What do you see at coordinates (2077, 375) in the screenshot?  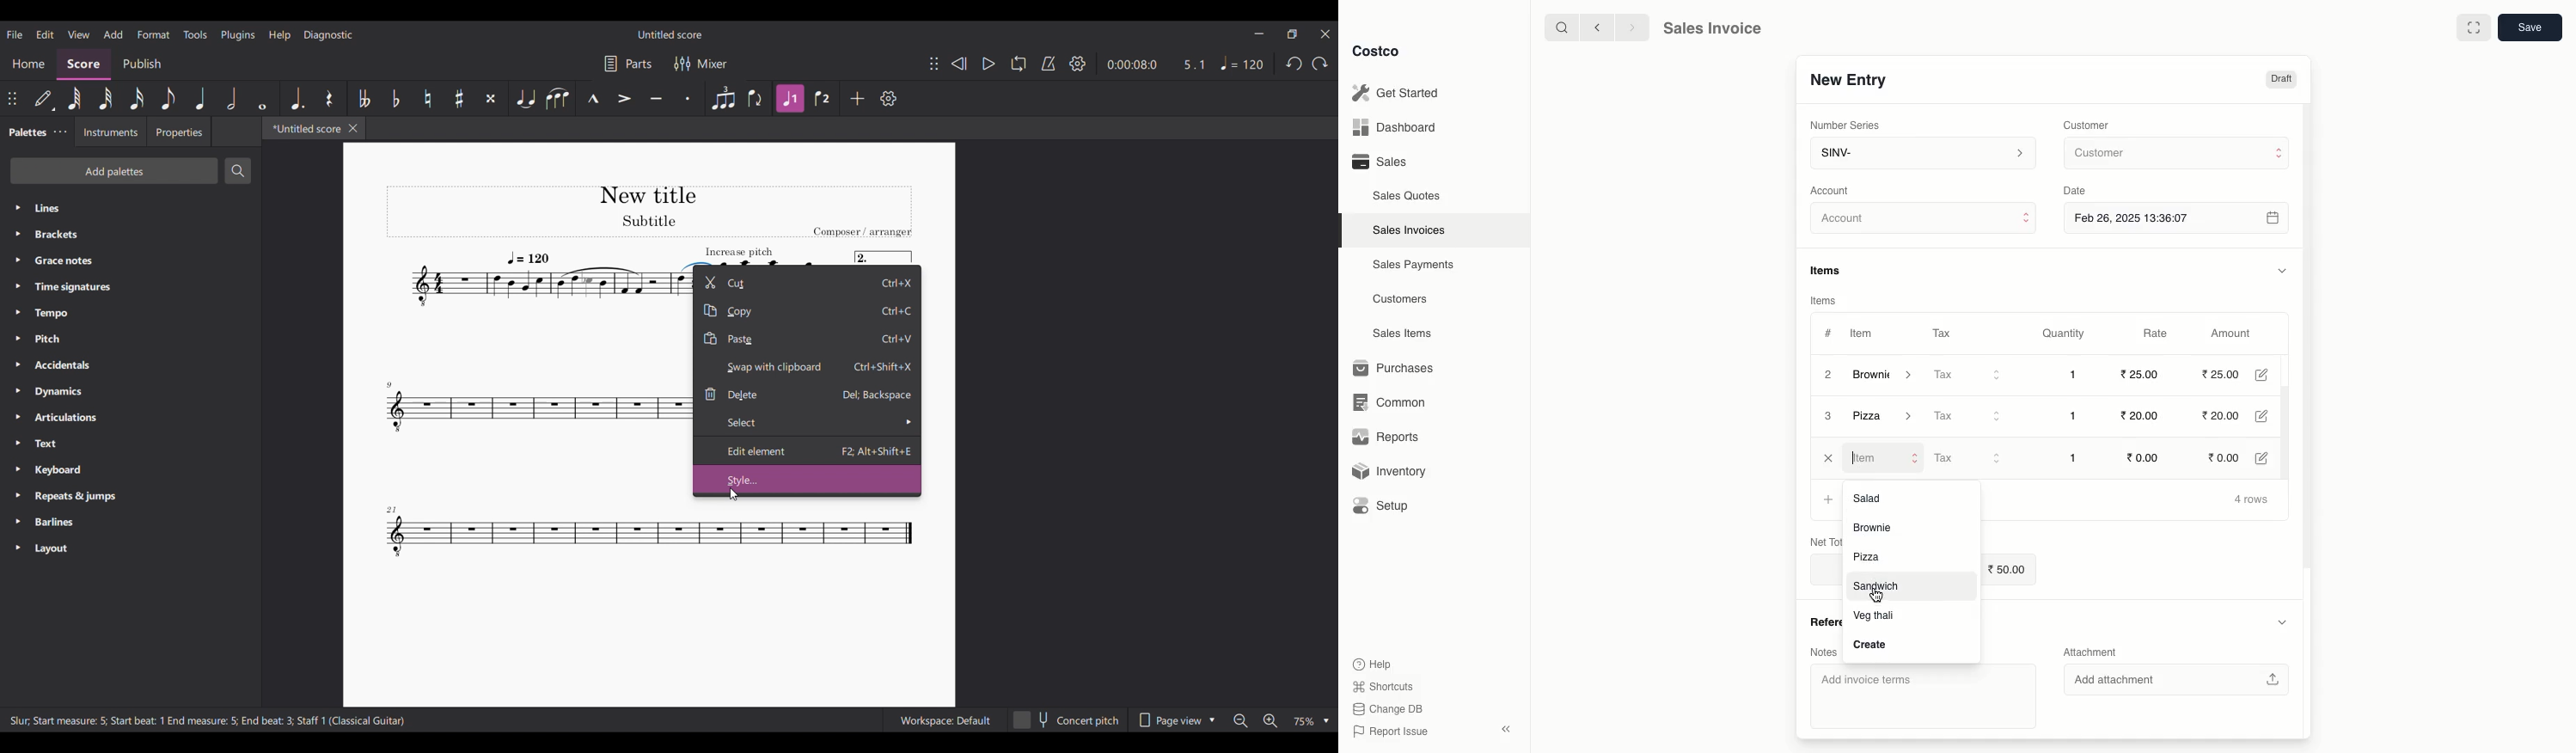 I see `1` at bounding box center [2077, 375].